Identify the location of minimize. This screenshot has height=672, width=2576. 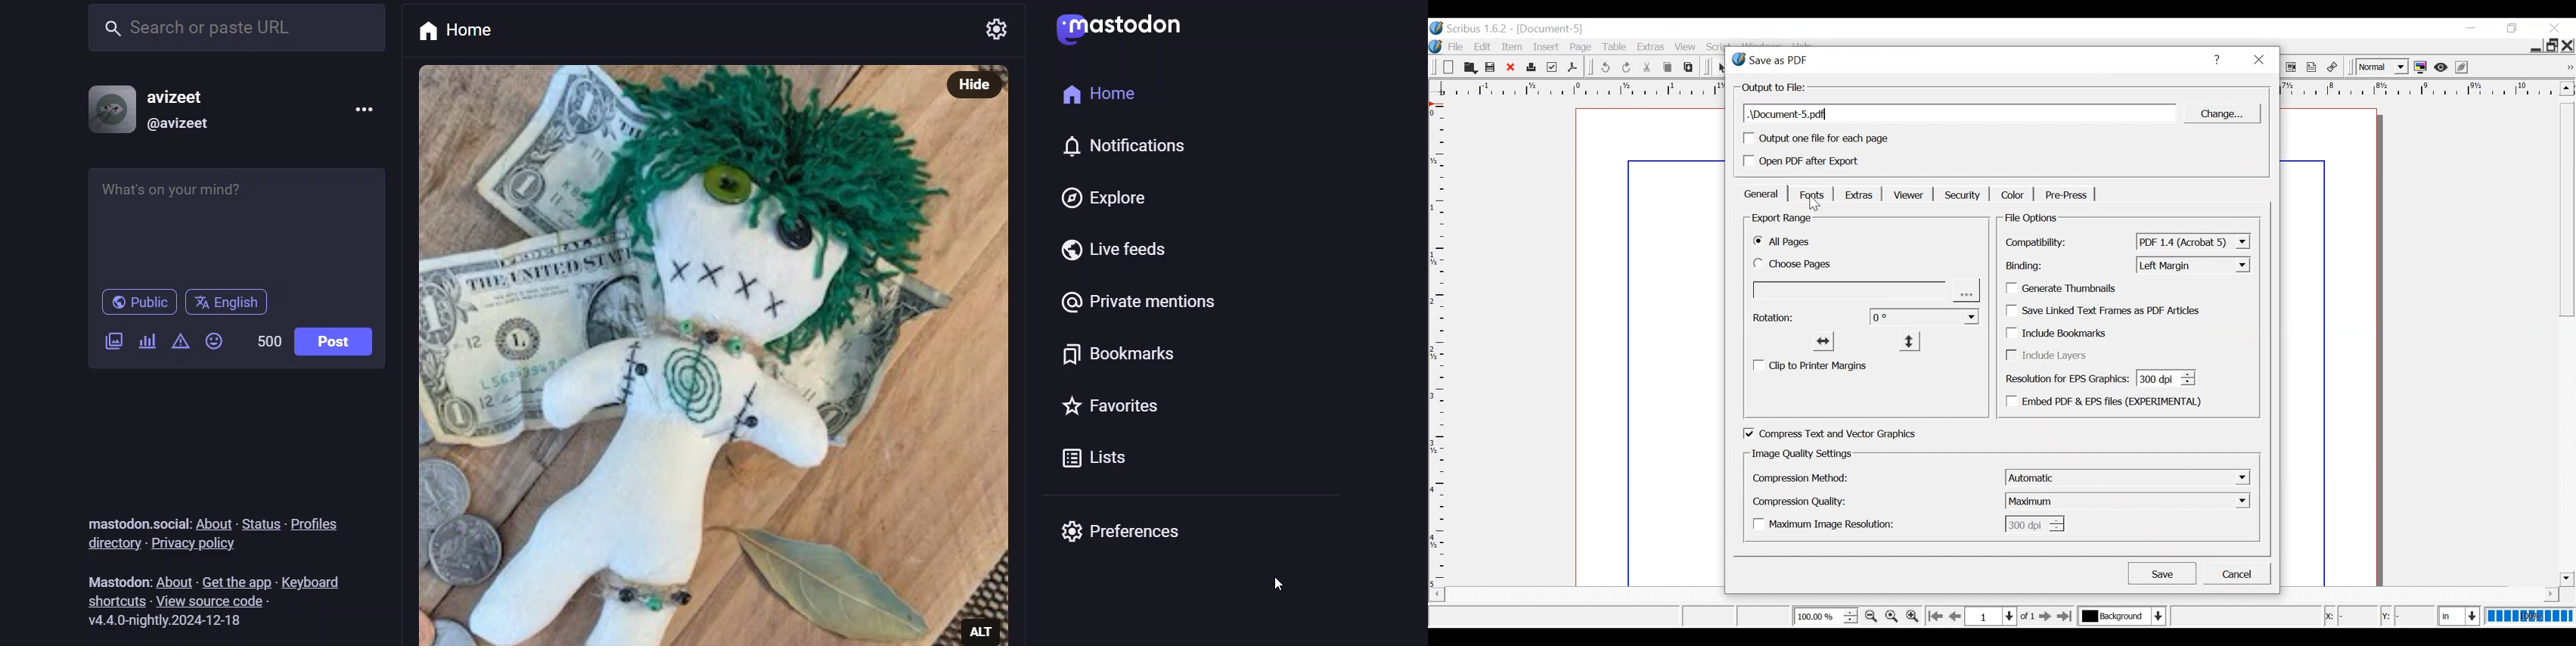
(2470, 29).